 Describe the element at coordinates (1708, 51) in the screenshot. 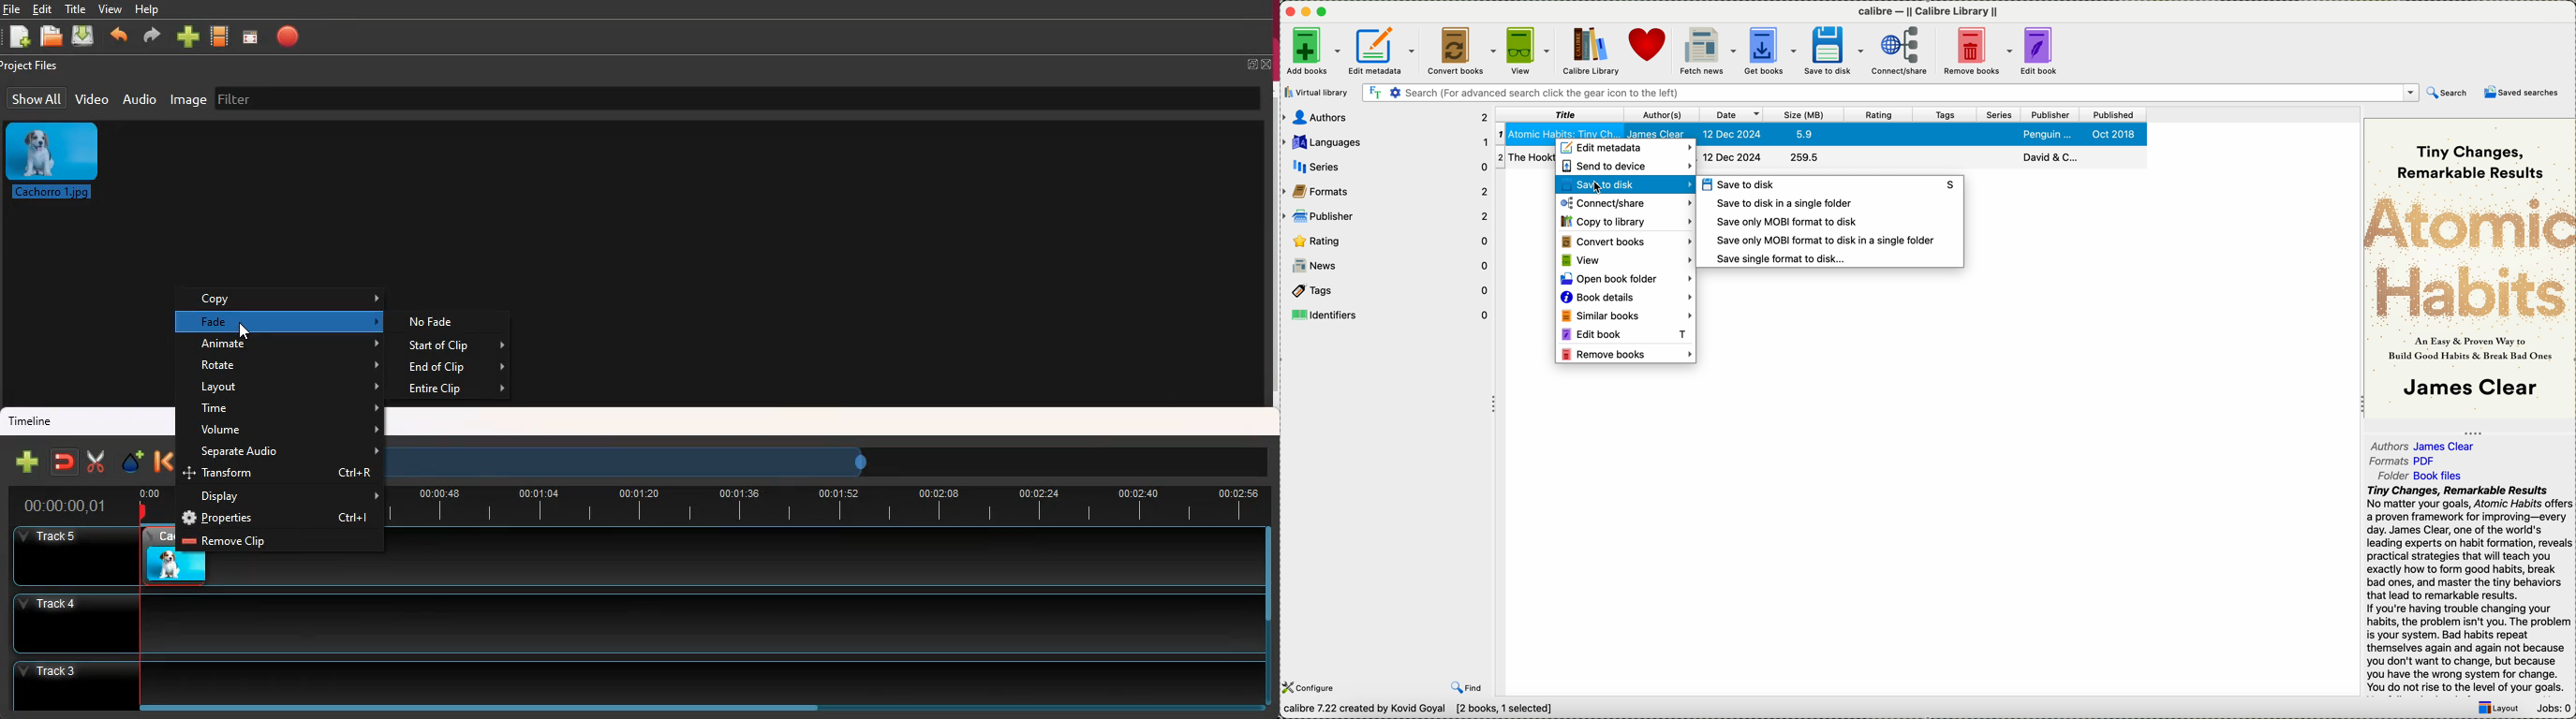

I see `fetch news` at that location.